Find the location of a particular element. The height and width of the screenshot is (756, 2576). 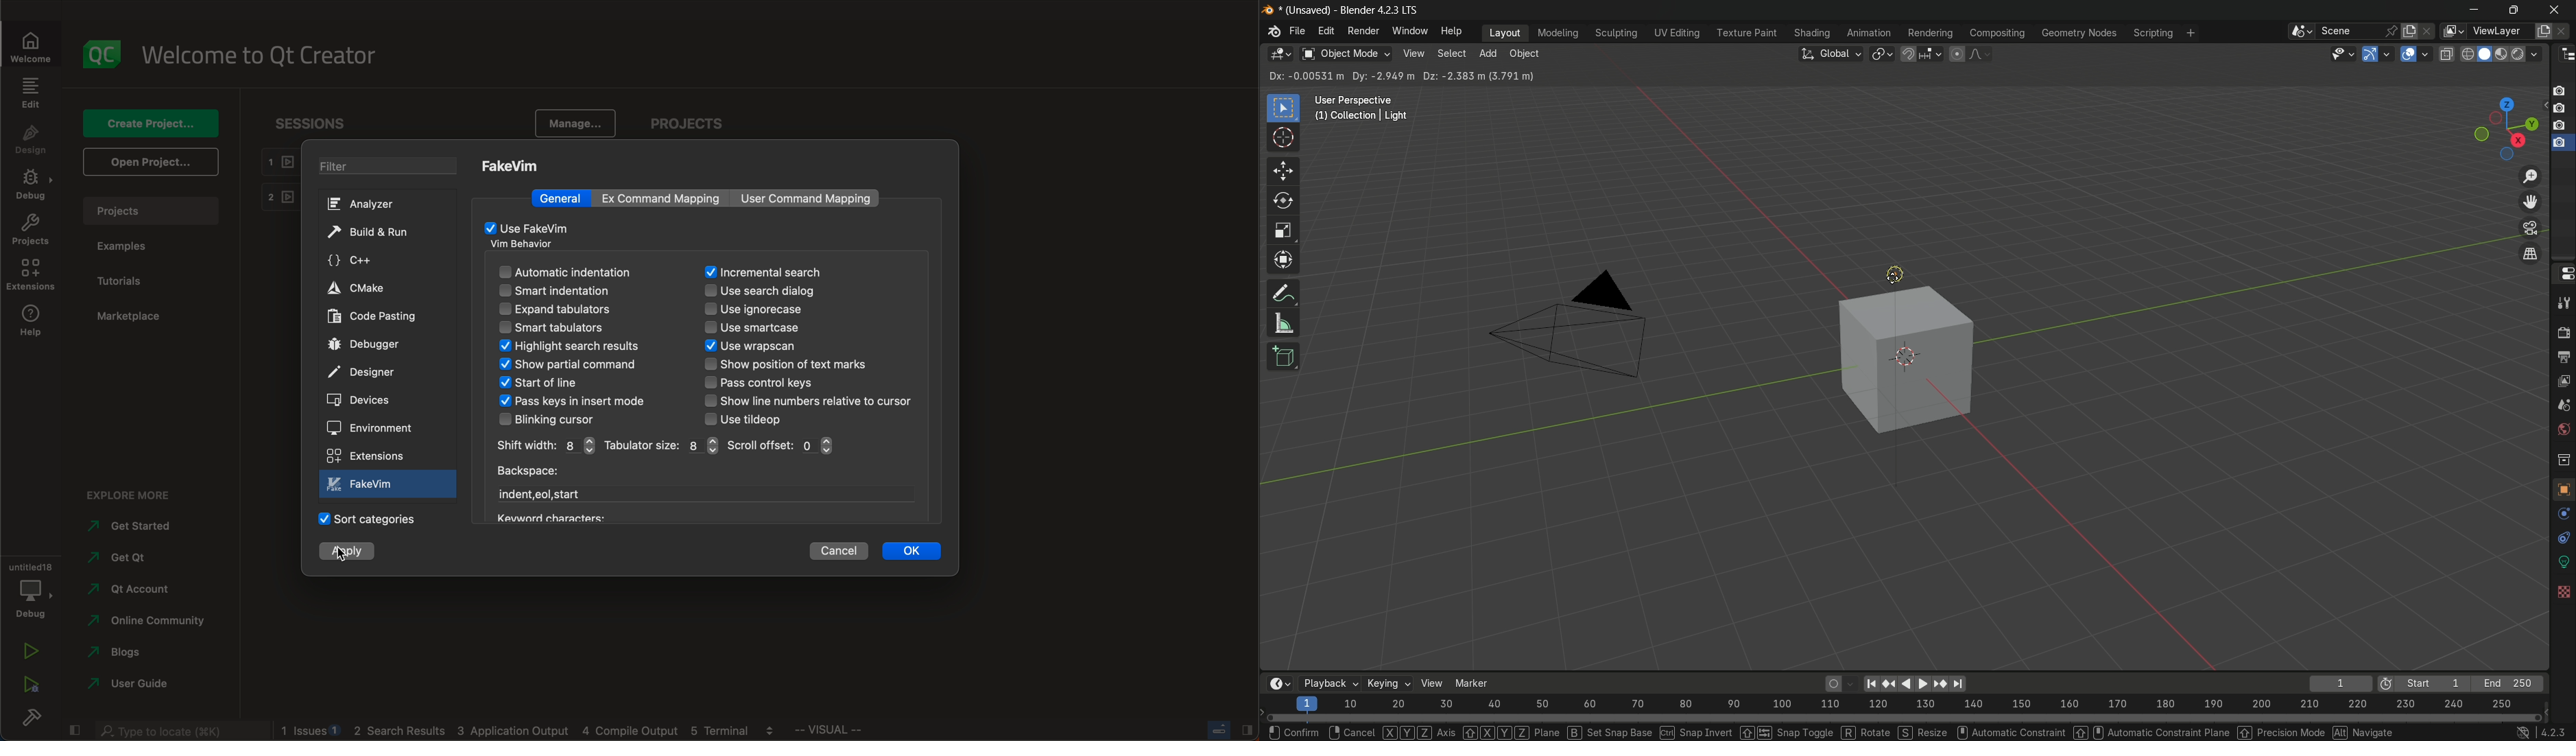

debugger is located at coordinates (370, 344).